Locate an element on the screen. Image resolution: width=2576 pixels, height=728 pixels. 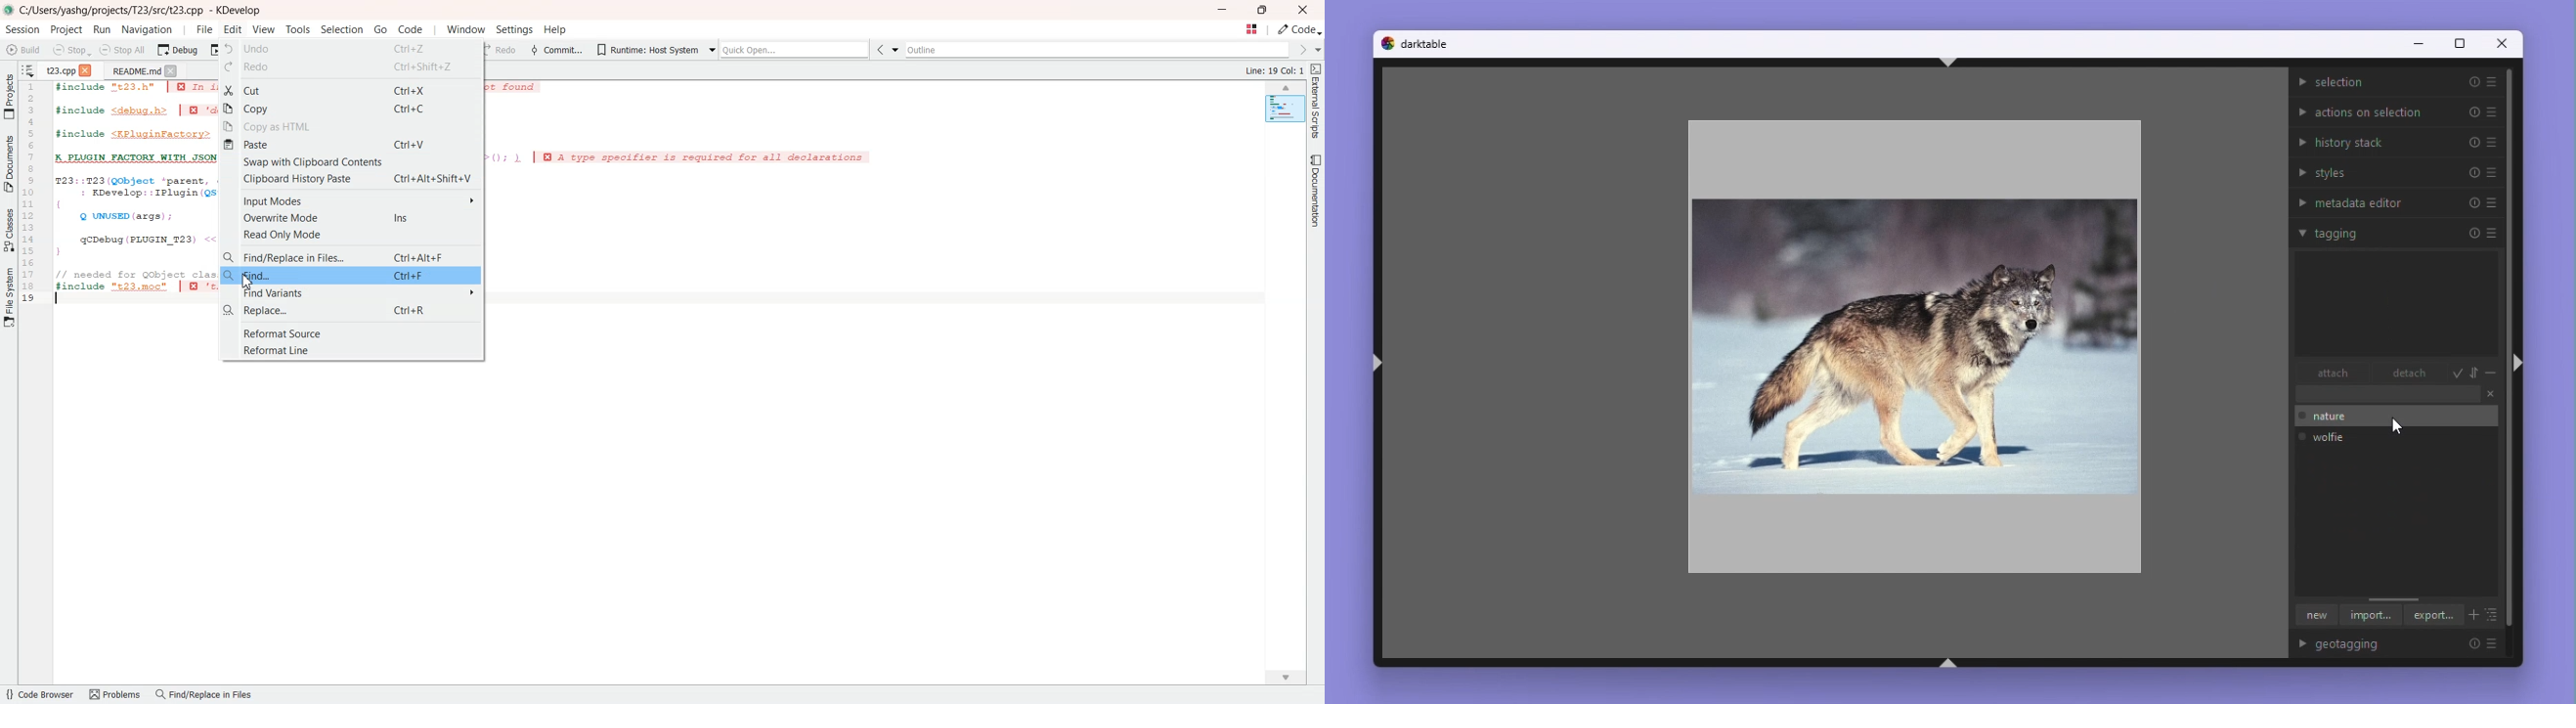
add is located at coordinates (2472, 617).